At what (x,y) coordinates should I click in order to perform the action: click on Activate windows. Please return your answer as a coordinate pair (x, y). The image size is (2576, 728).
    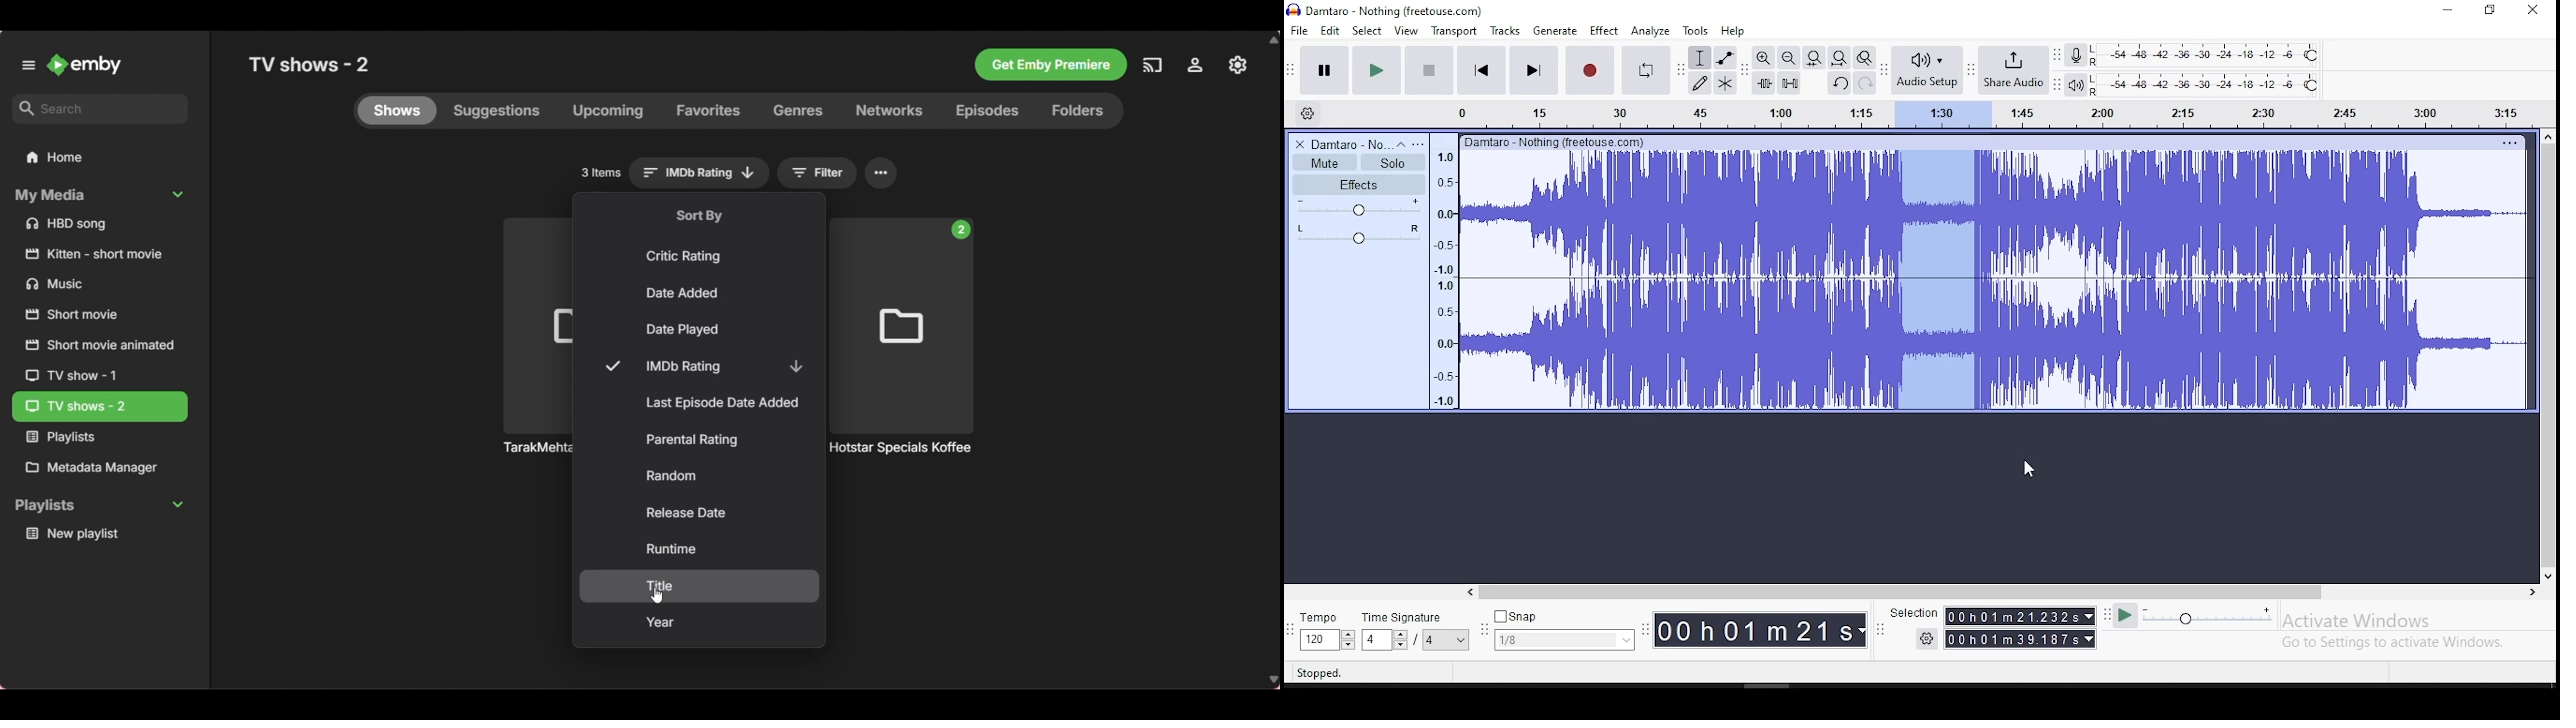
    Looking at the image, I should click on (2354, 621).